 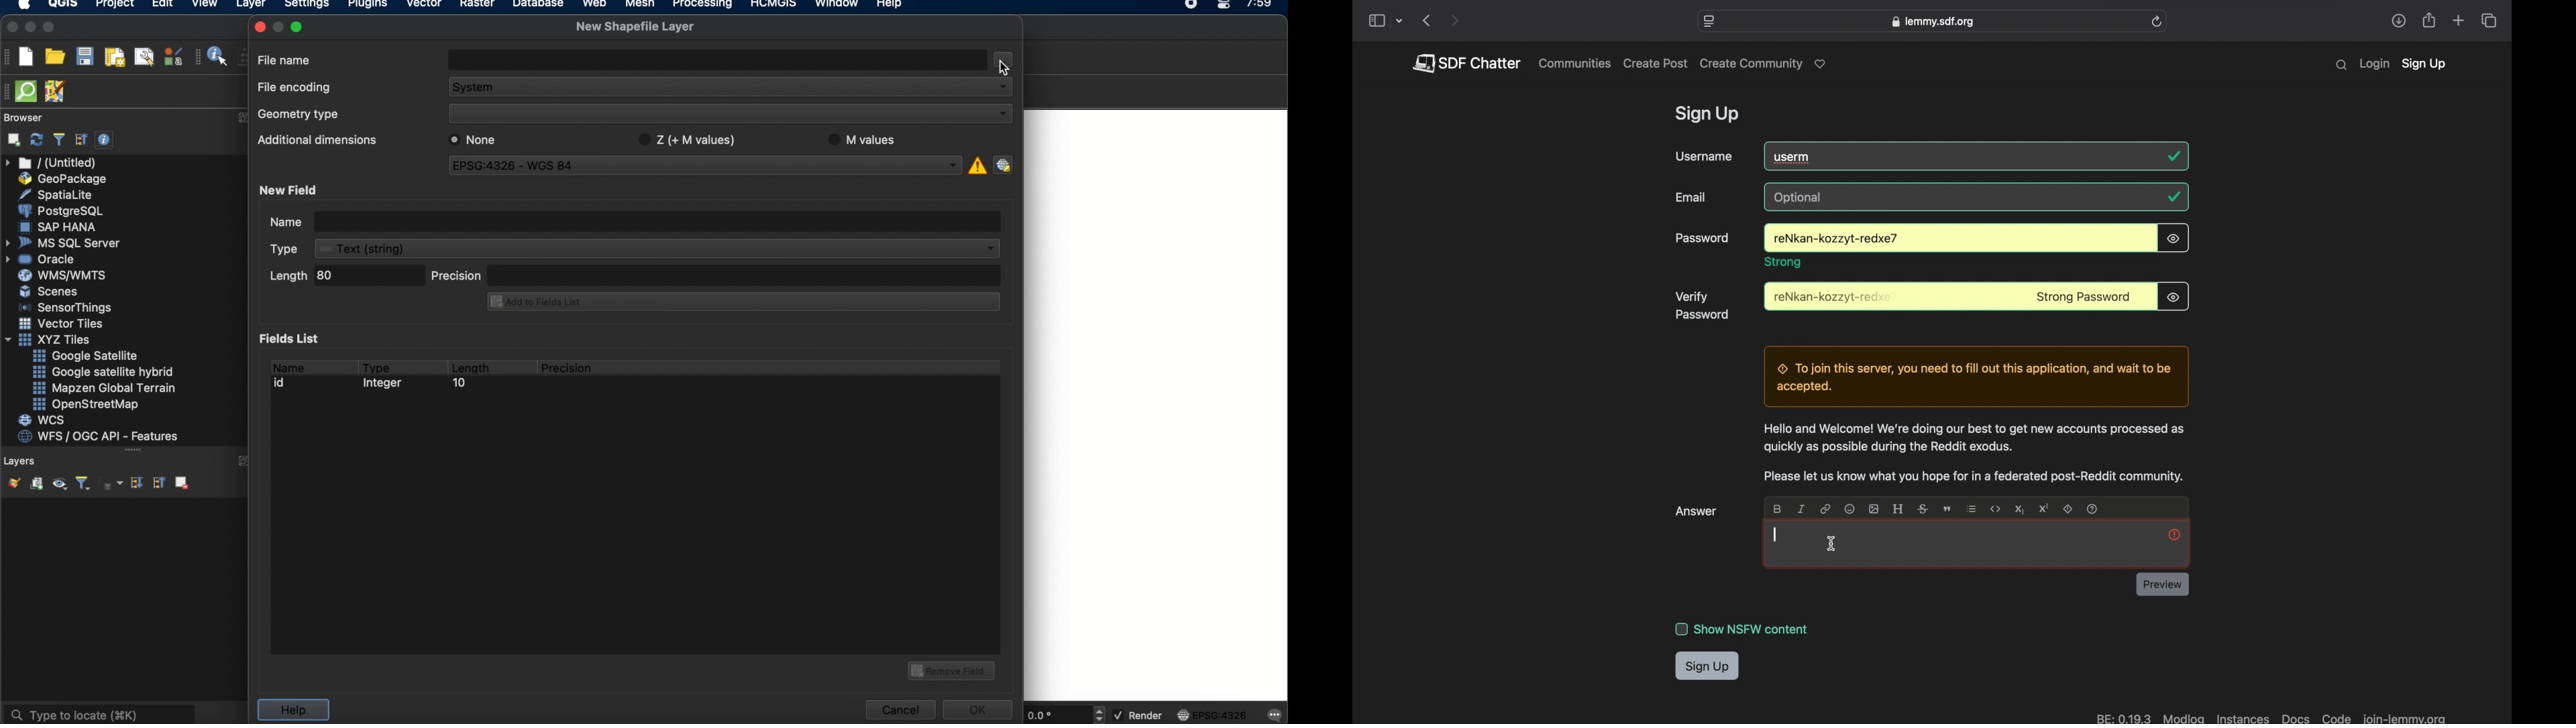 What do you see at coordinates (1832, 545) in the screenshot?
I see `I beam cursor` at bounding box center [1832, 545].